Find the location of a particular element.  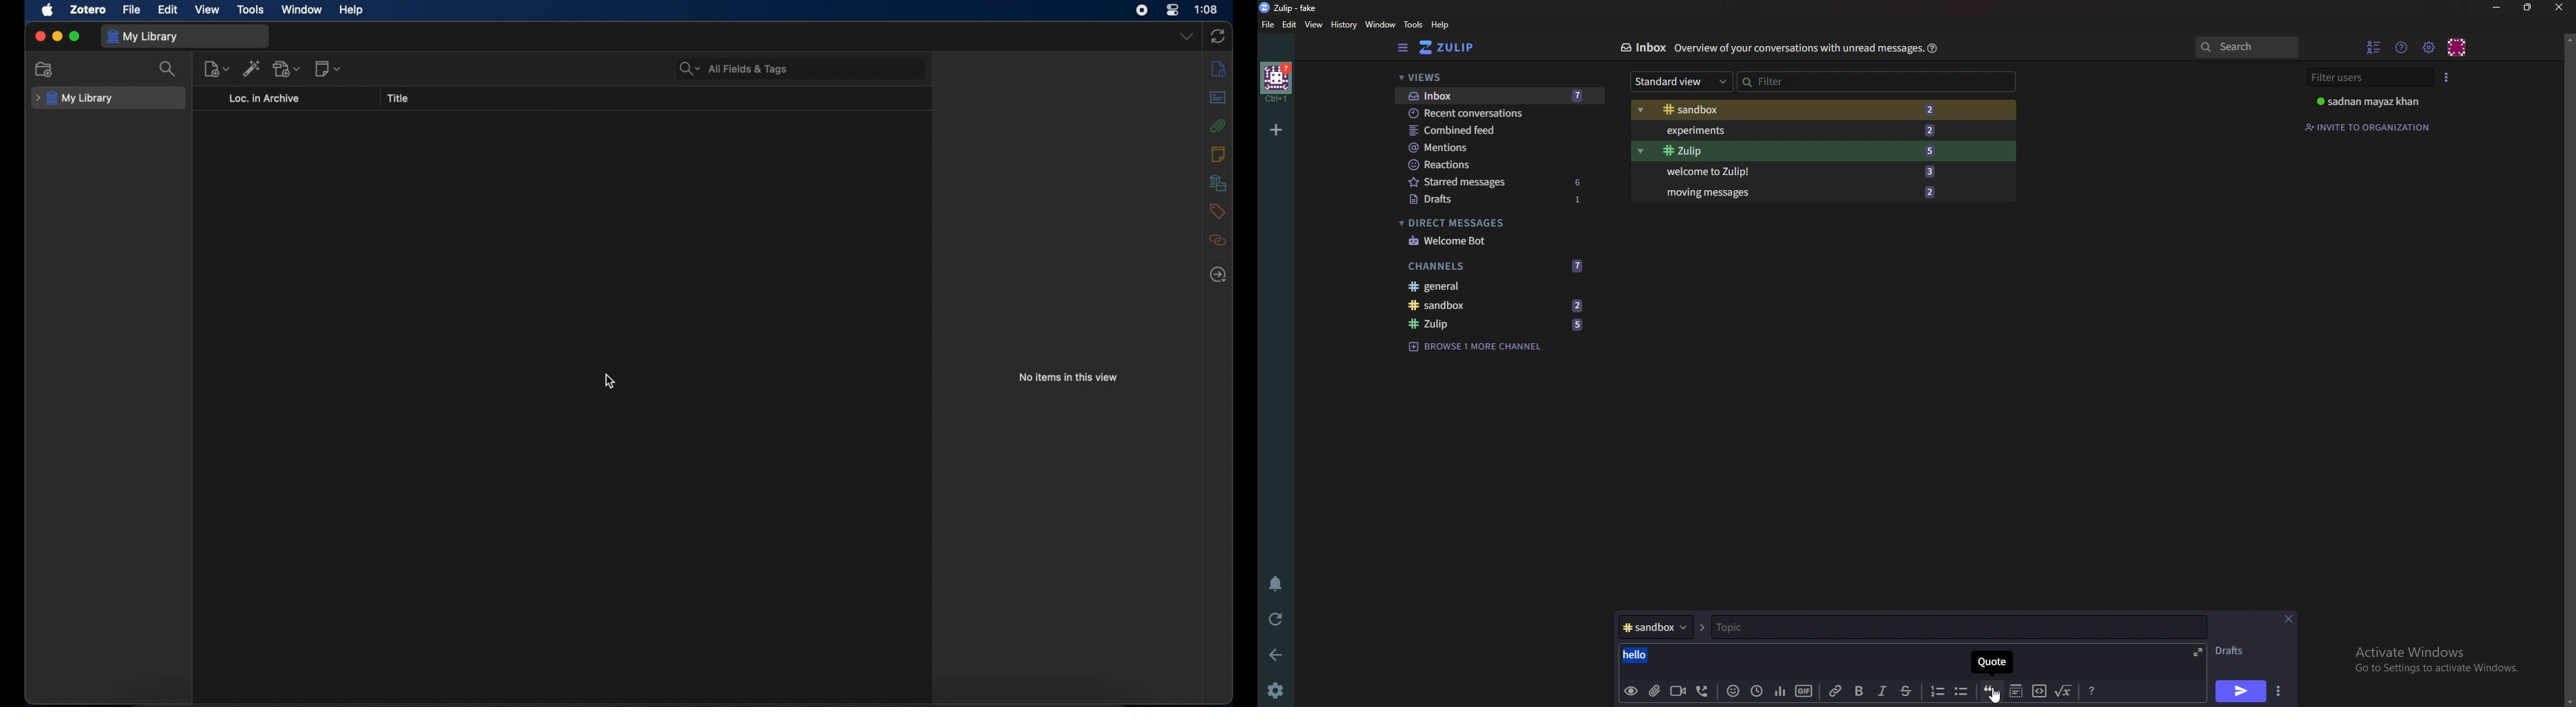

no items in this view is located at coordinates (1068, 378).